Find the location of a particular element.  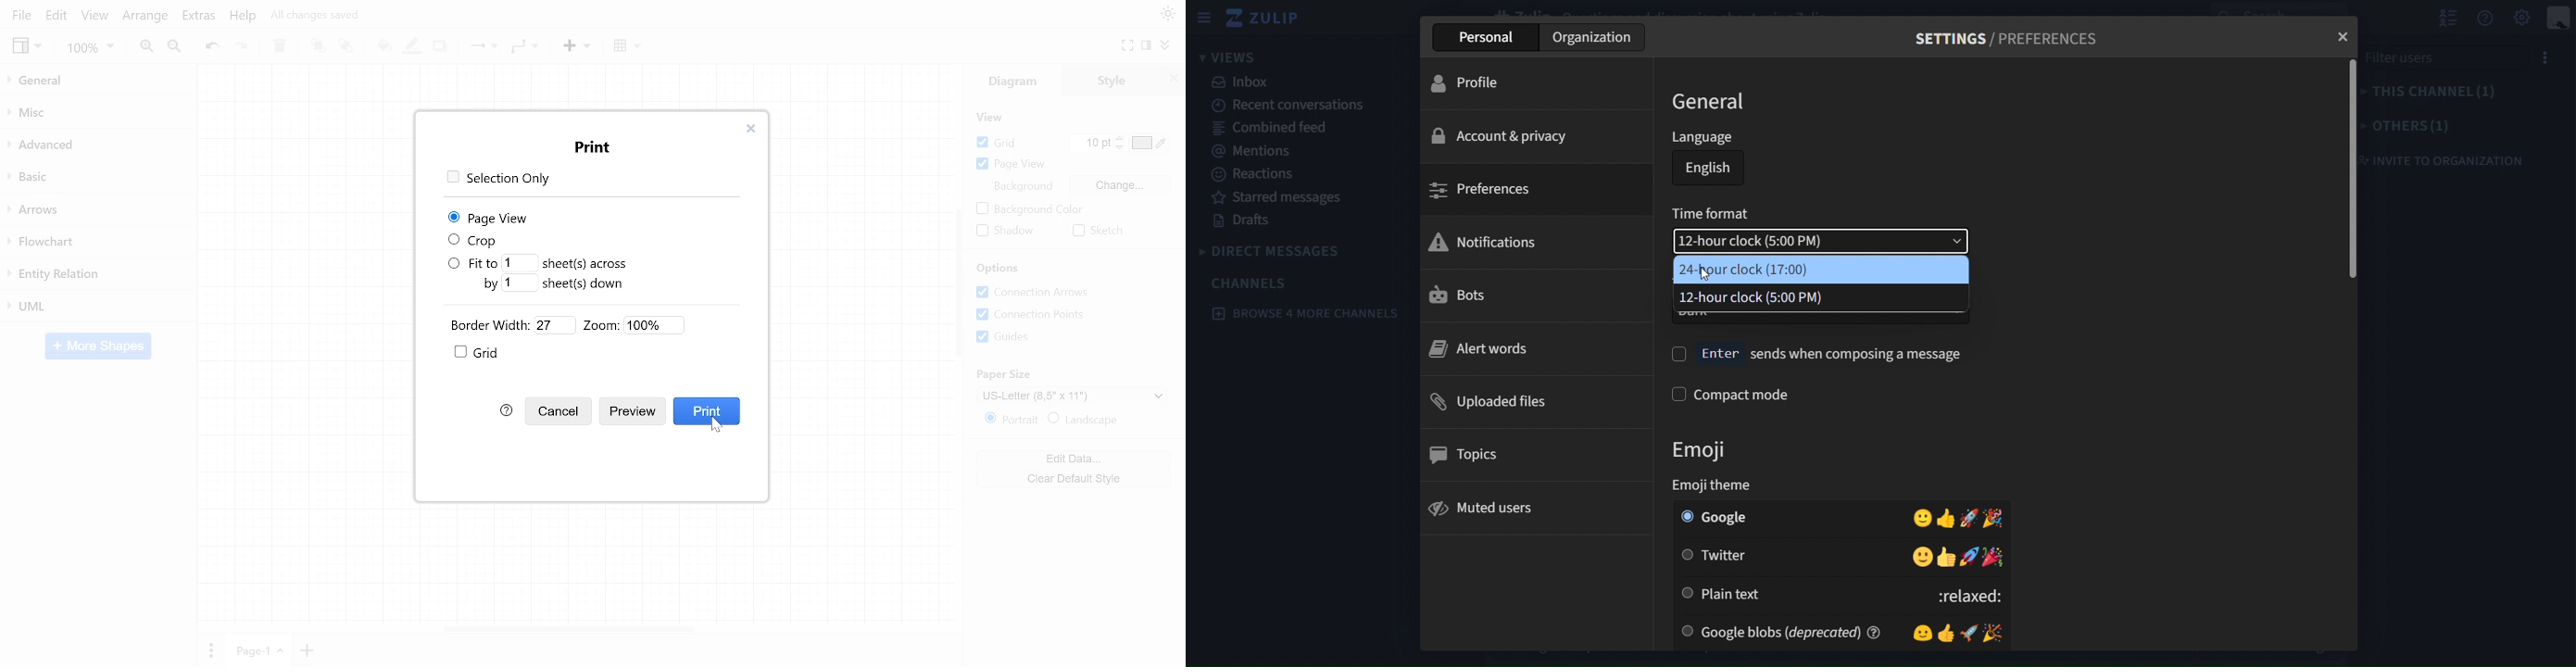

channels is located at coordinates (1252, 283).